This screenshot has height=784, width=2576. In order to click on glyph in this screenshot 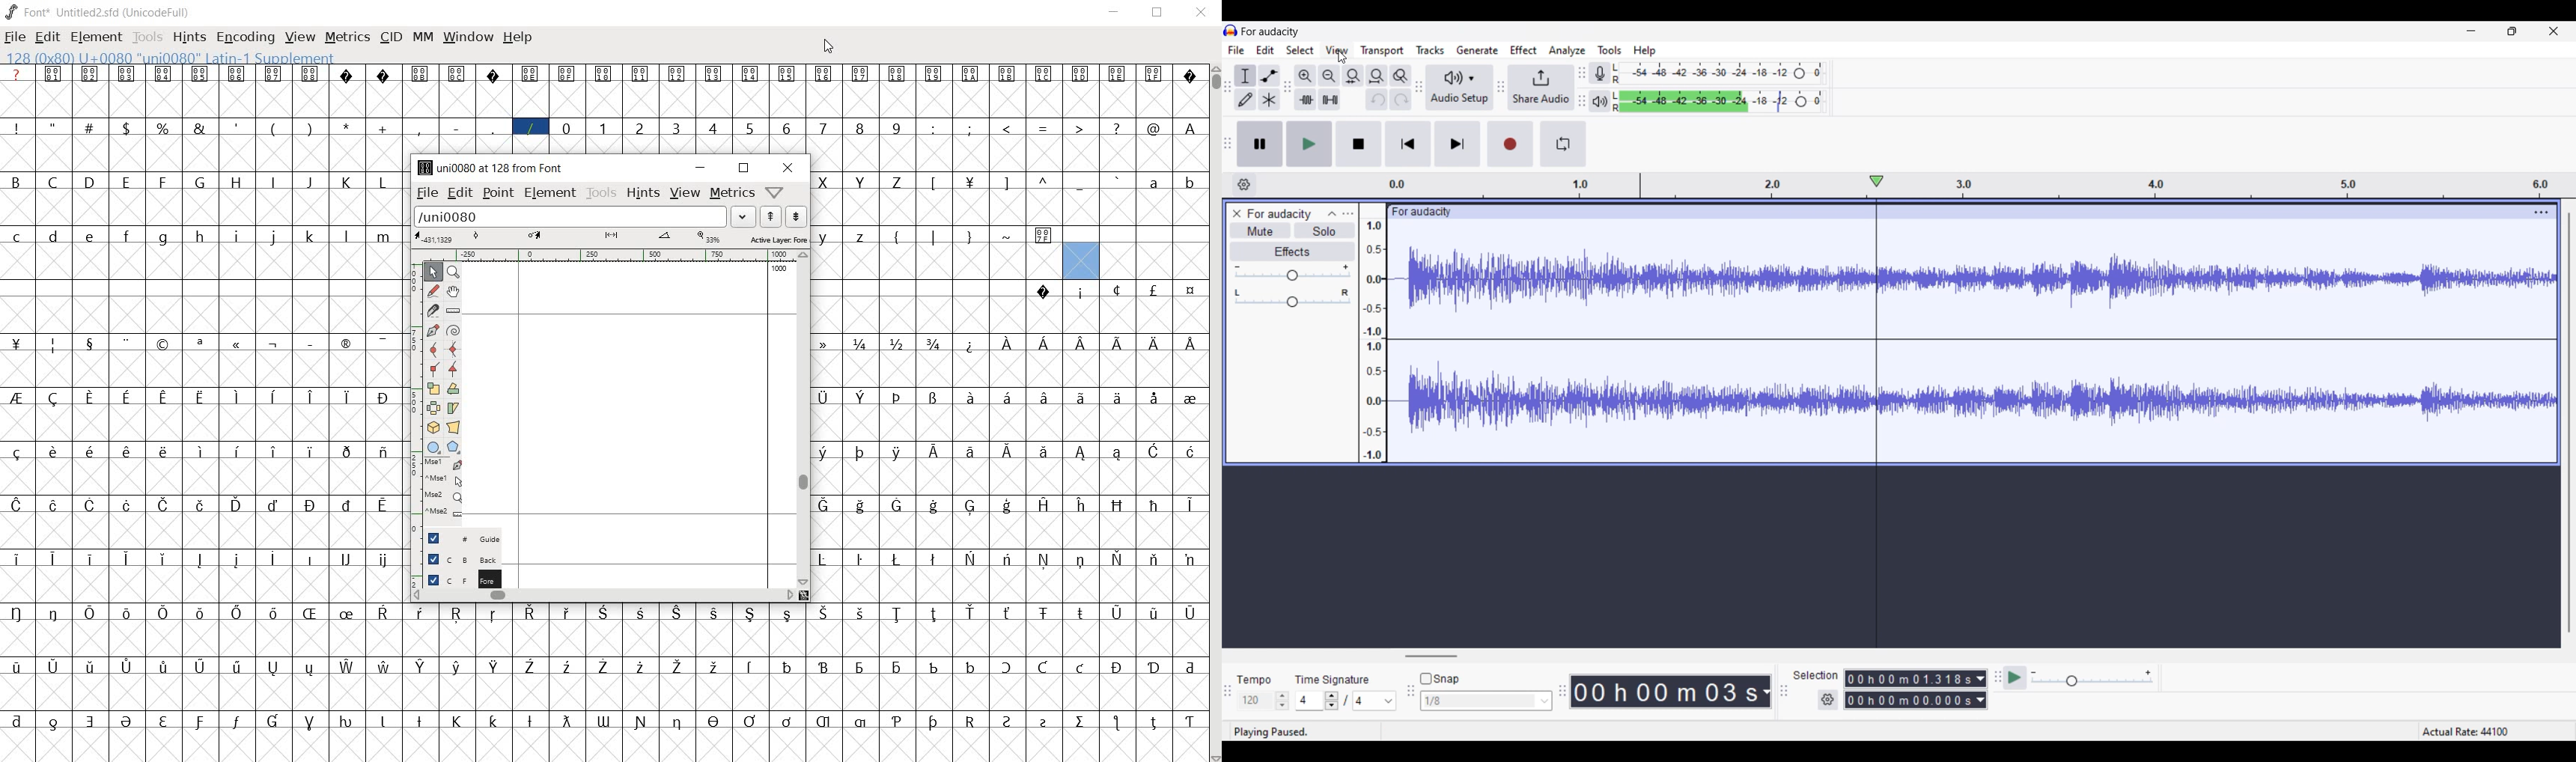, I will do `click(383, 612)`.